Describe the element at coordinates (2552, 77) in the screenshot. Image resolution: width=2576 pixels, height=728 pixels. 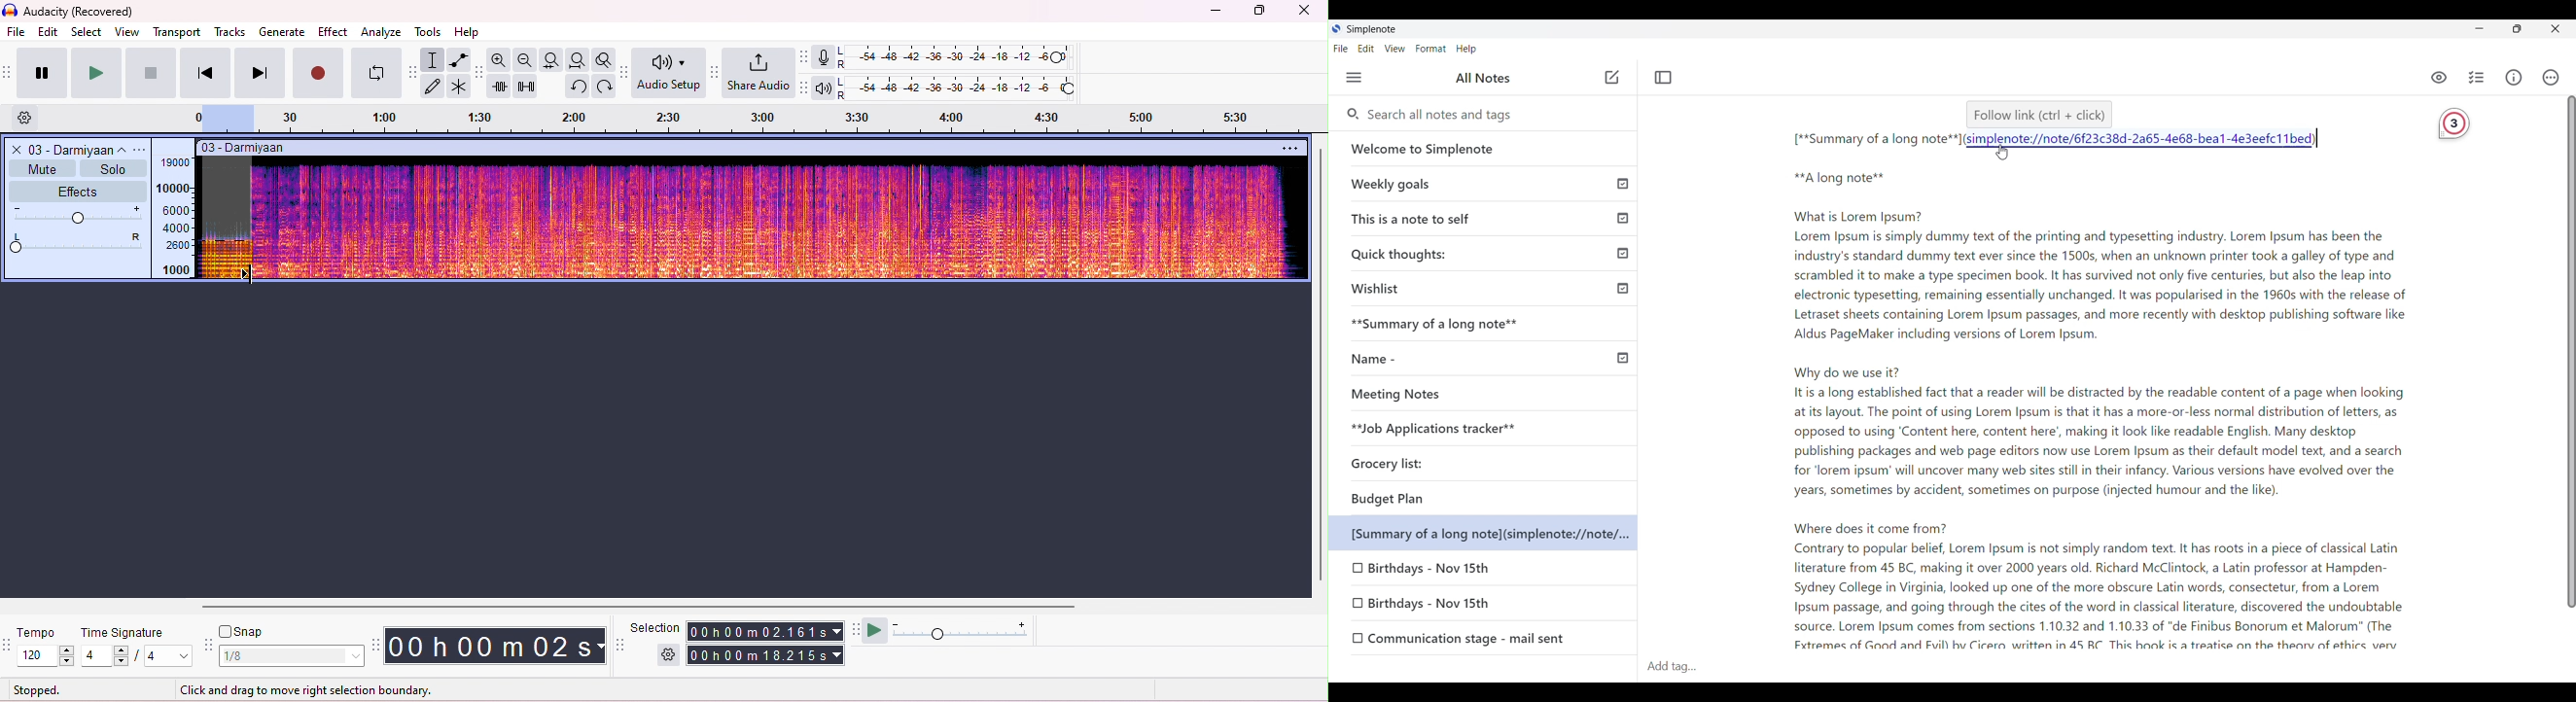
I see `Actions` at that location.